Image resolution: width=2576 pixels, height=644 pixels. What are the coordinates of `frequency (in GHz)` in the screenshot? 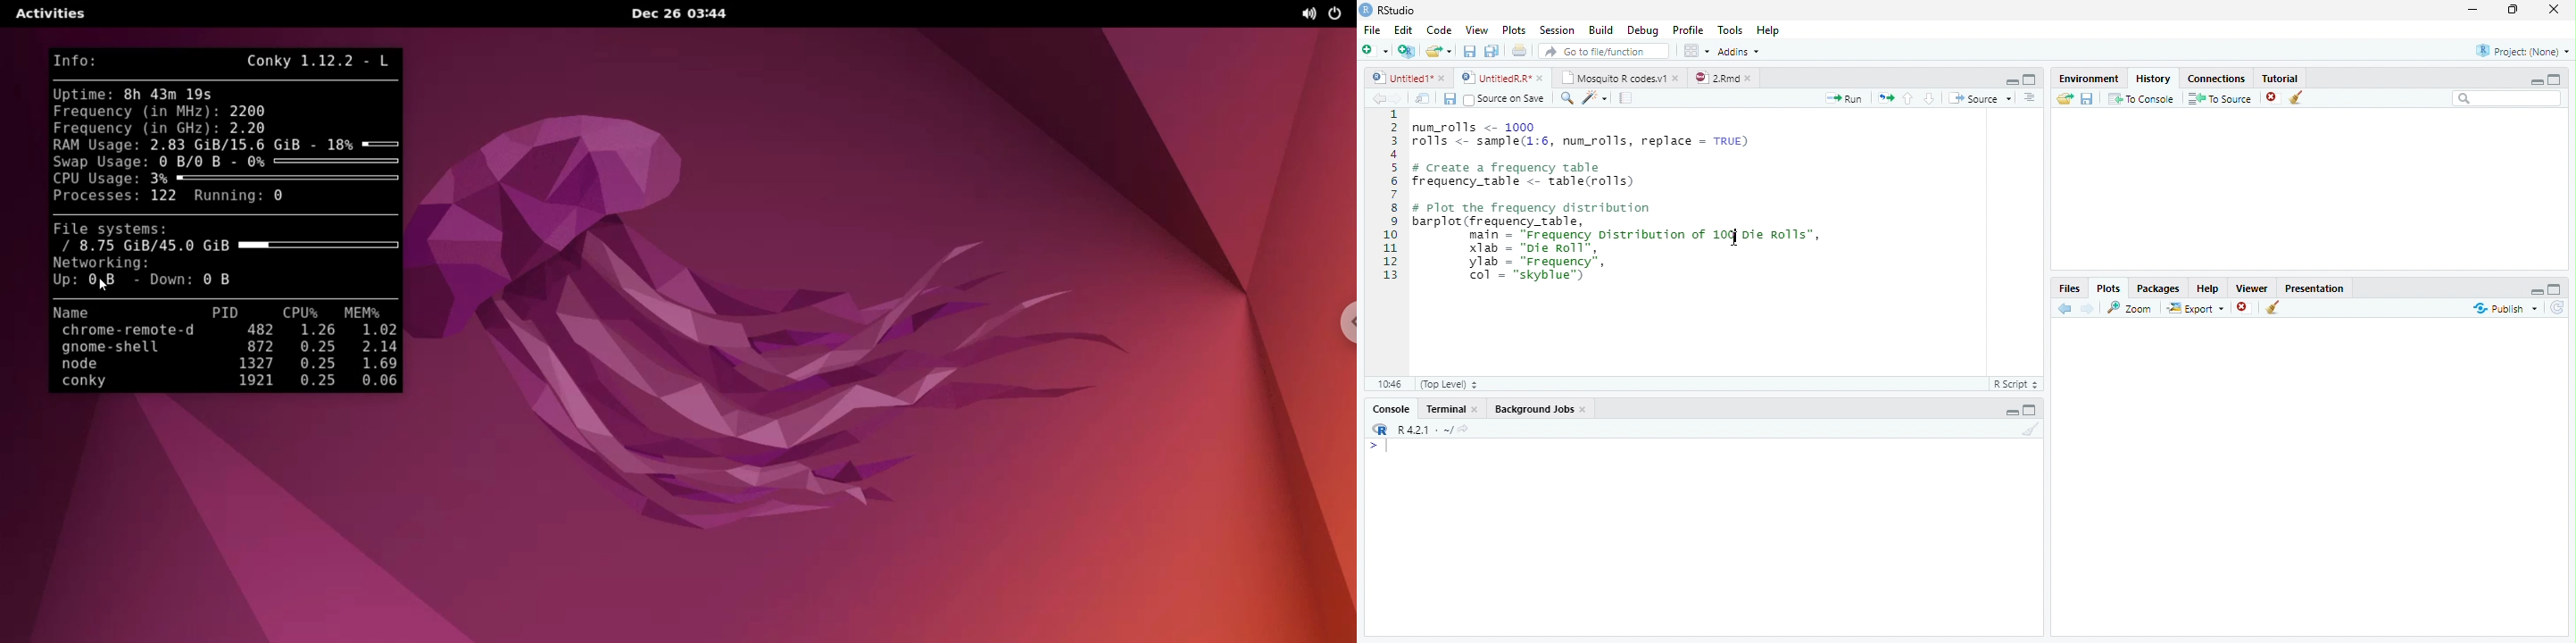 It's located at (134, 127).